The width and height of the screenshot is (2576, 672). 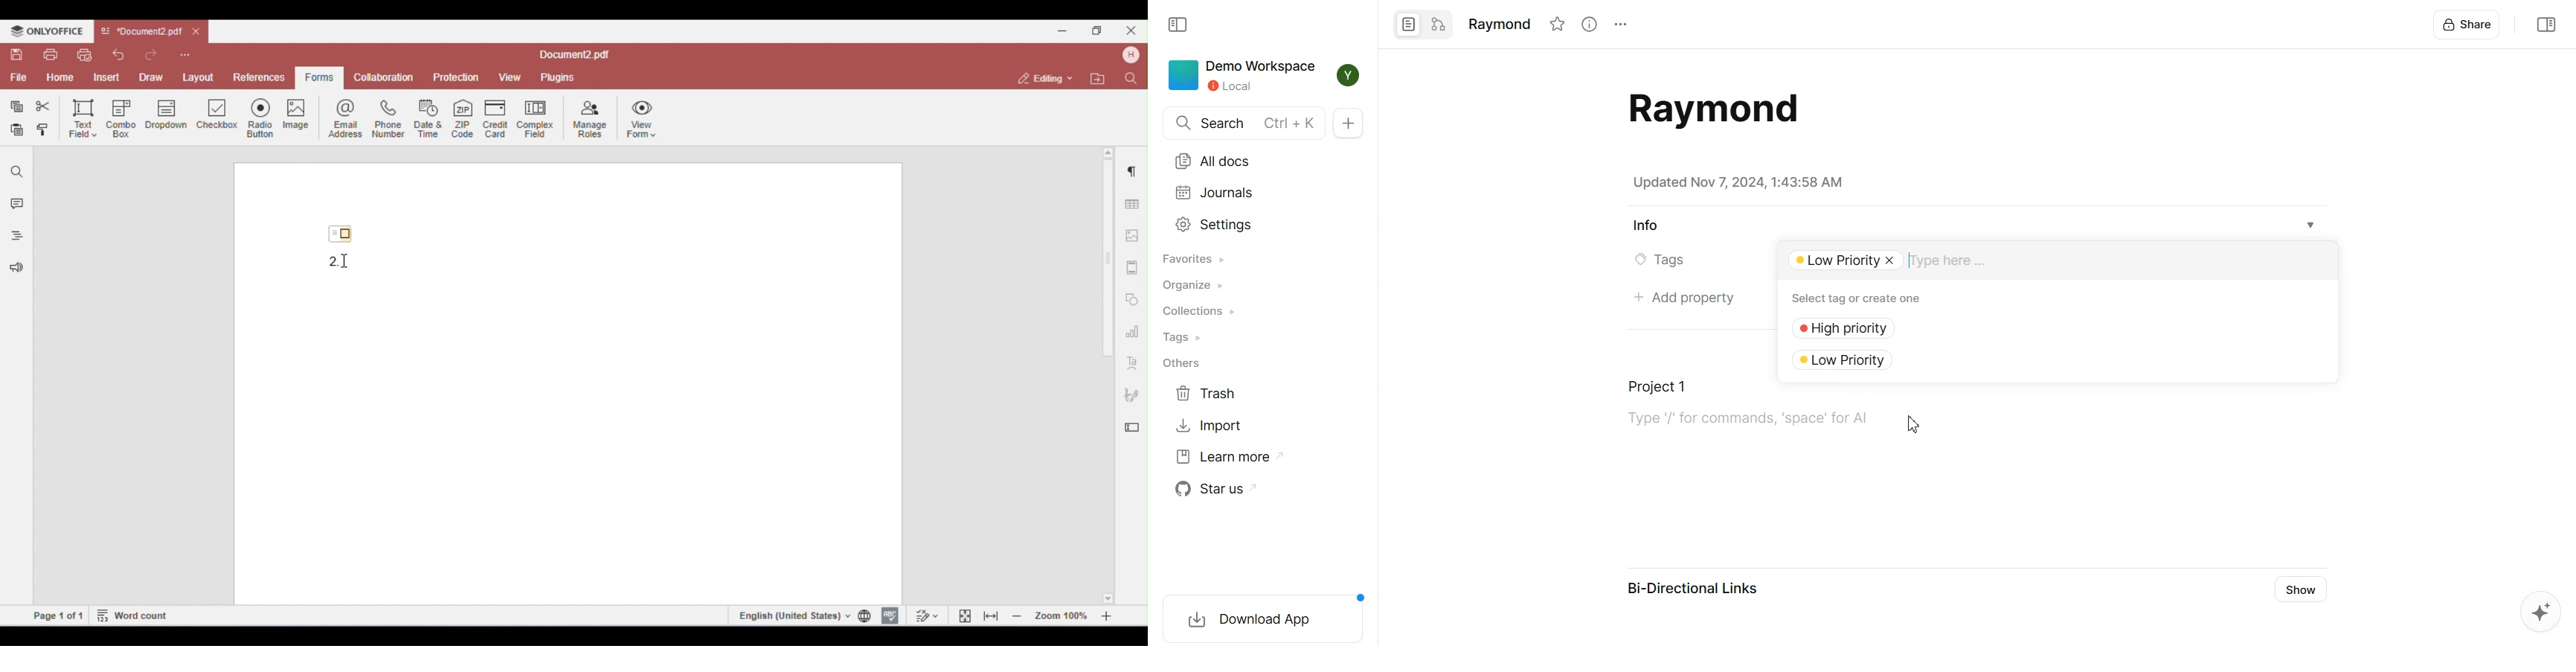 I want to click on Add property, so click(x=1683, y=299).